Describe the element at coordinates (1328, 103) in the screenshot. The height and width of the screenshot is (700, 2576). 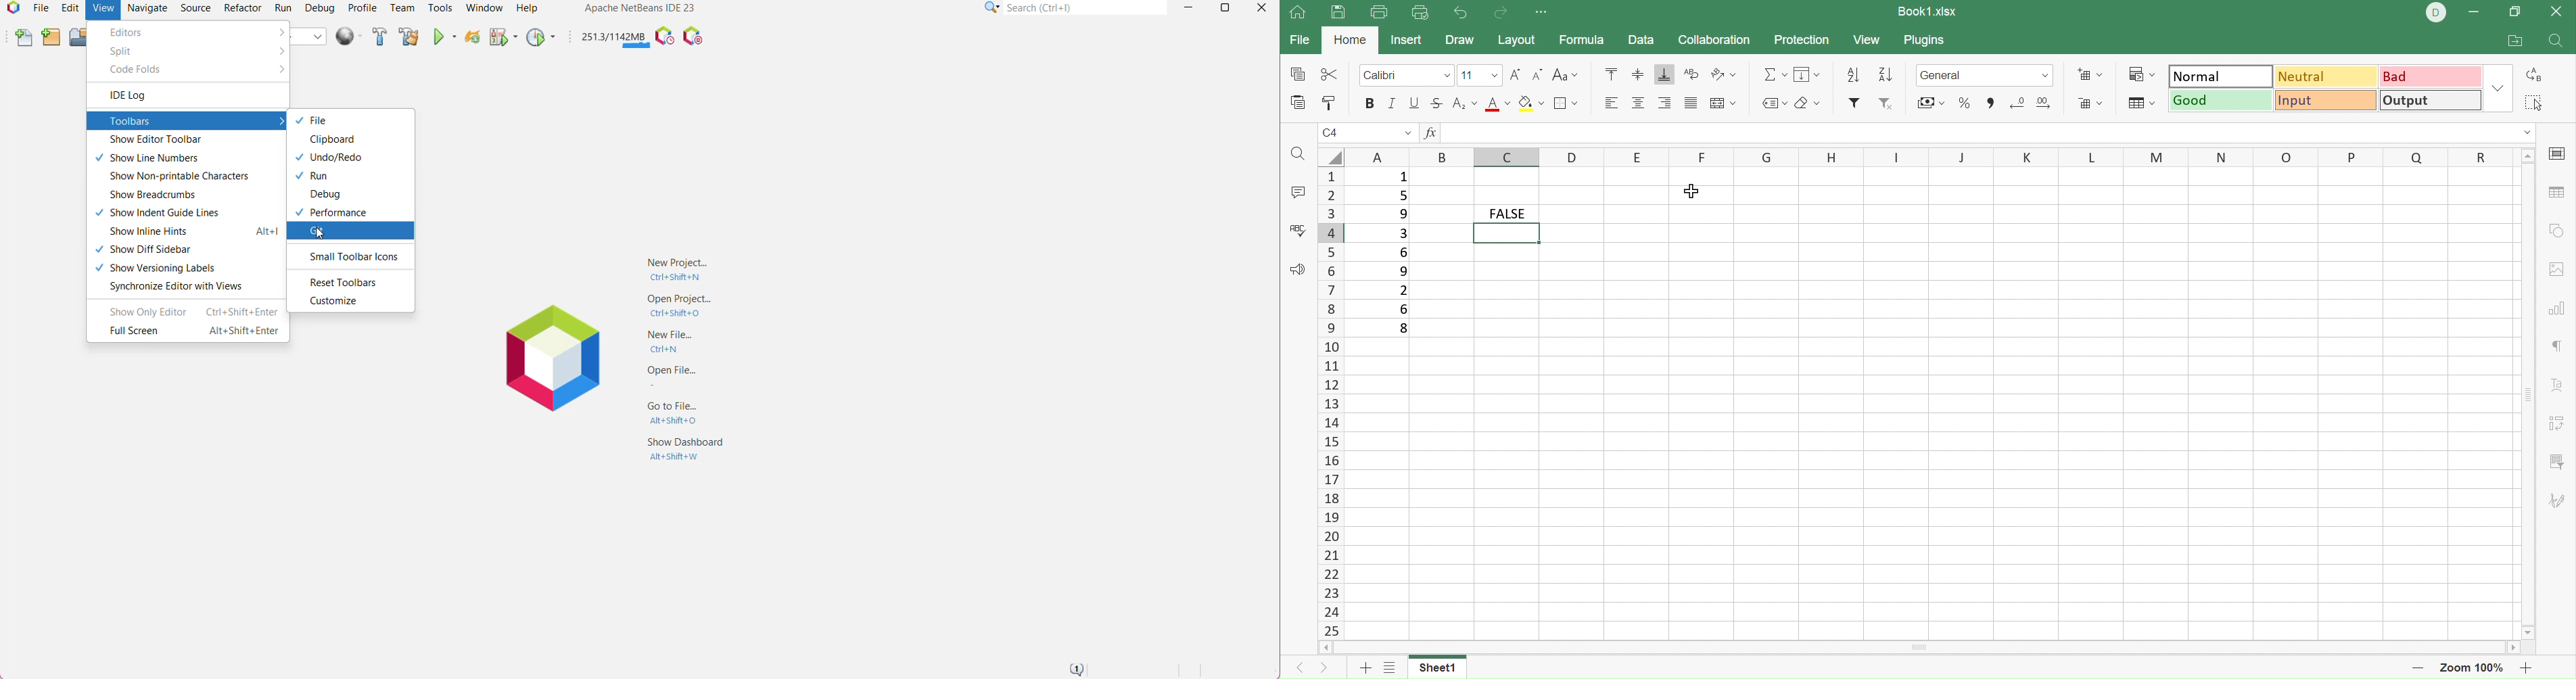
I see `Copy style` at that location.